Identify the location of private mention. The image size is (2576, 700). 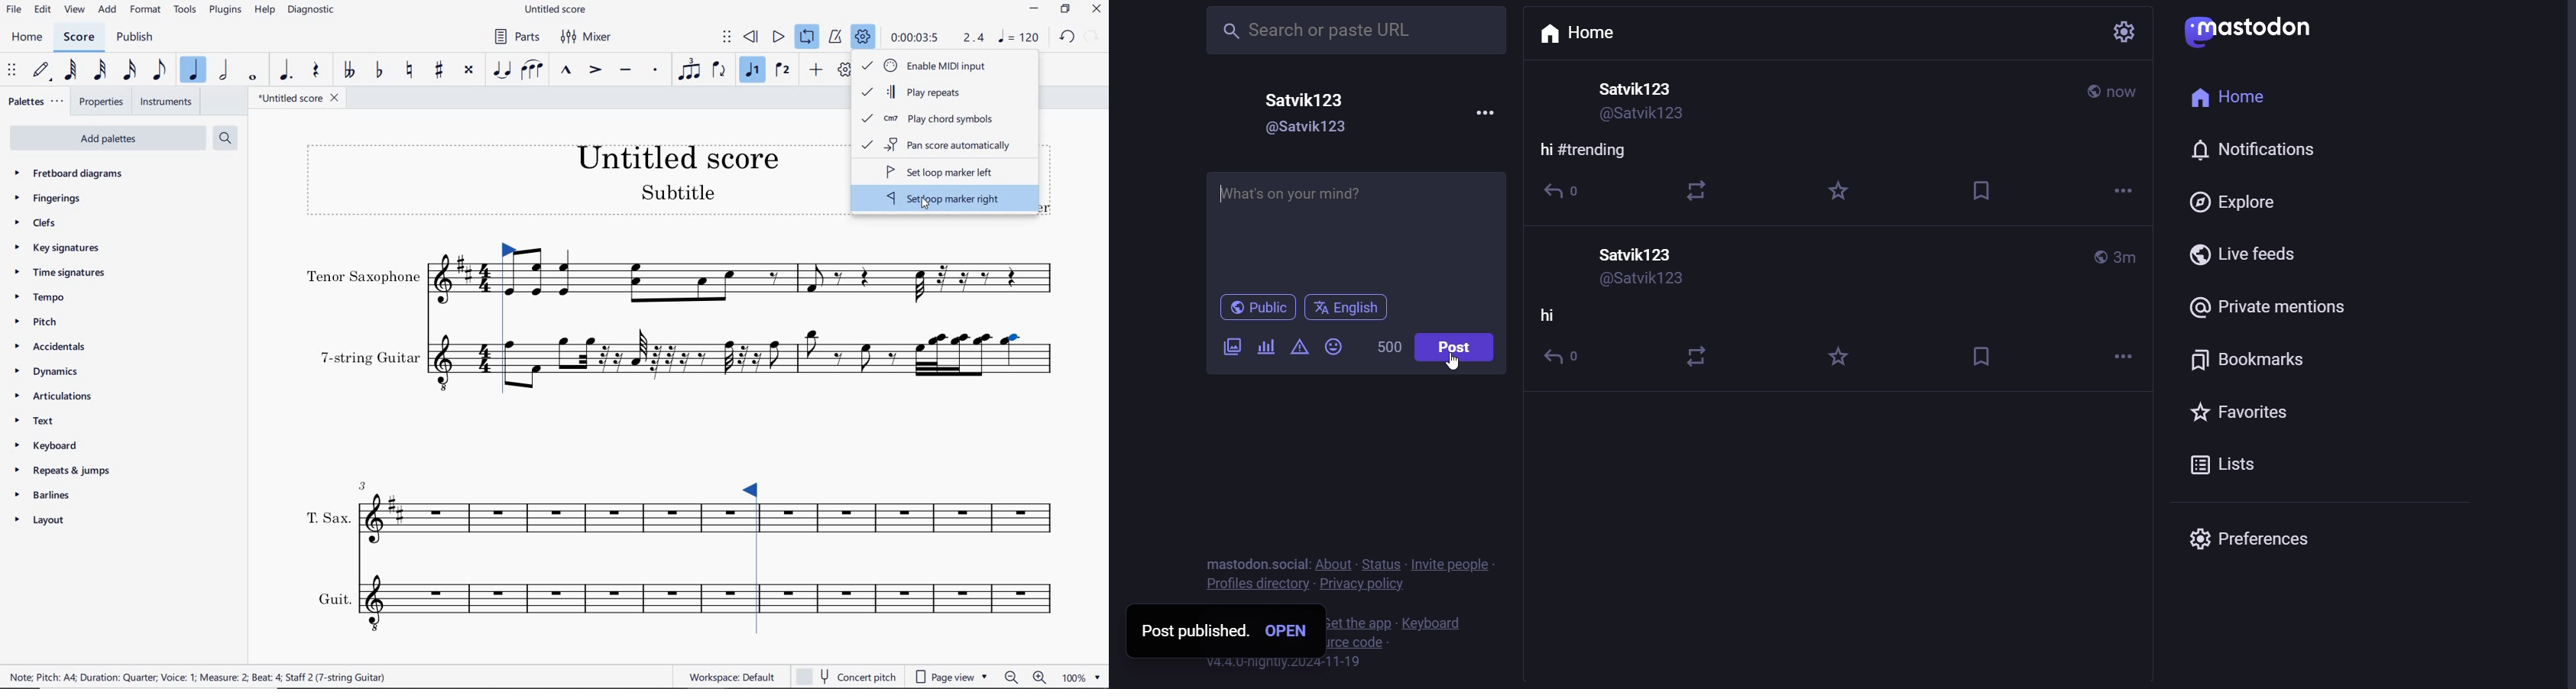
(2266, 309).